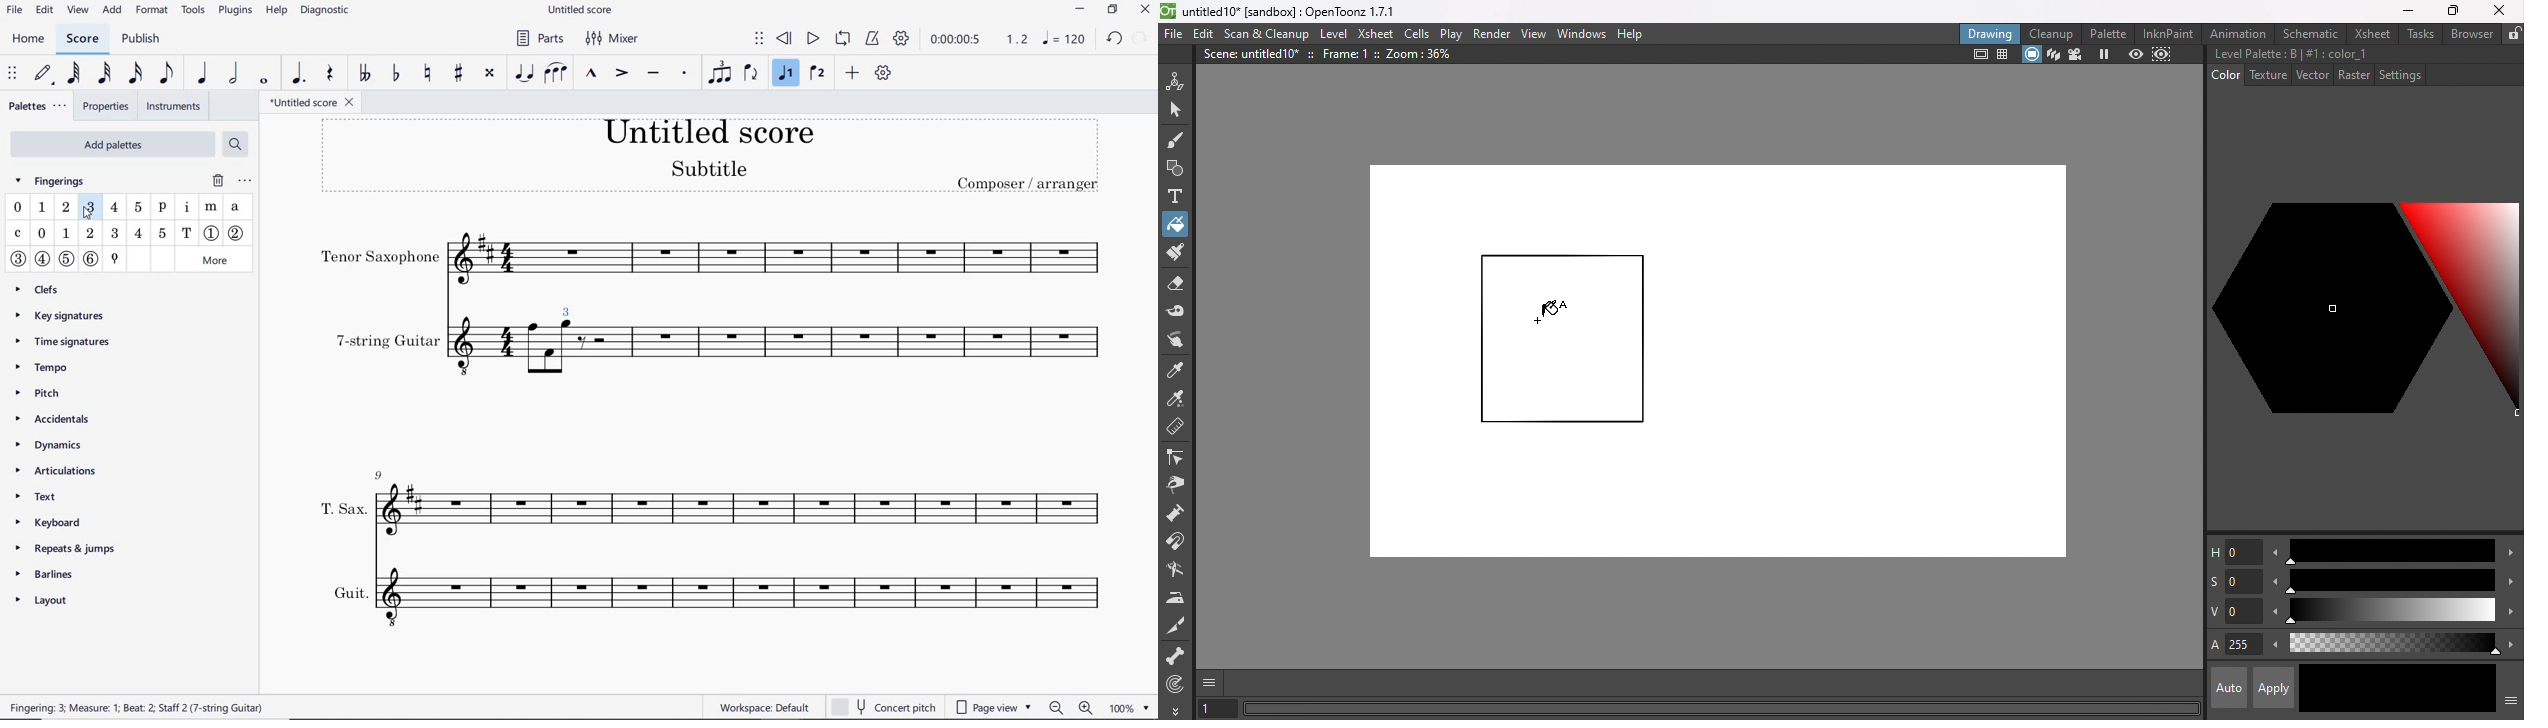 The image size is (2548, 728). Describe the element at coordinates (1533, 34) in the screenshot. I see `View` at that location.